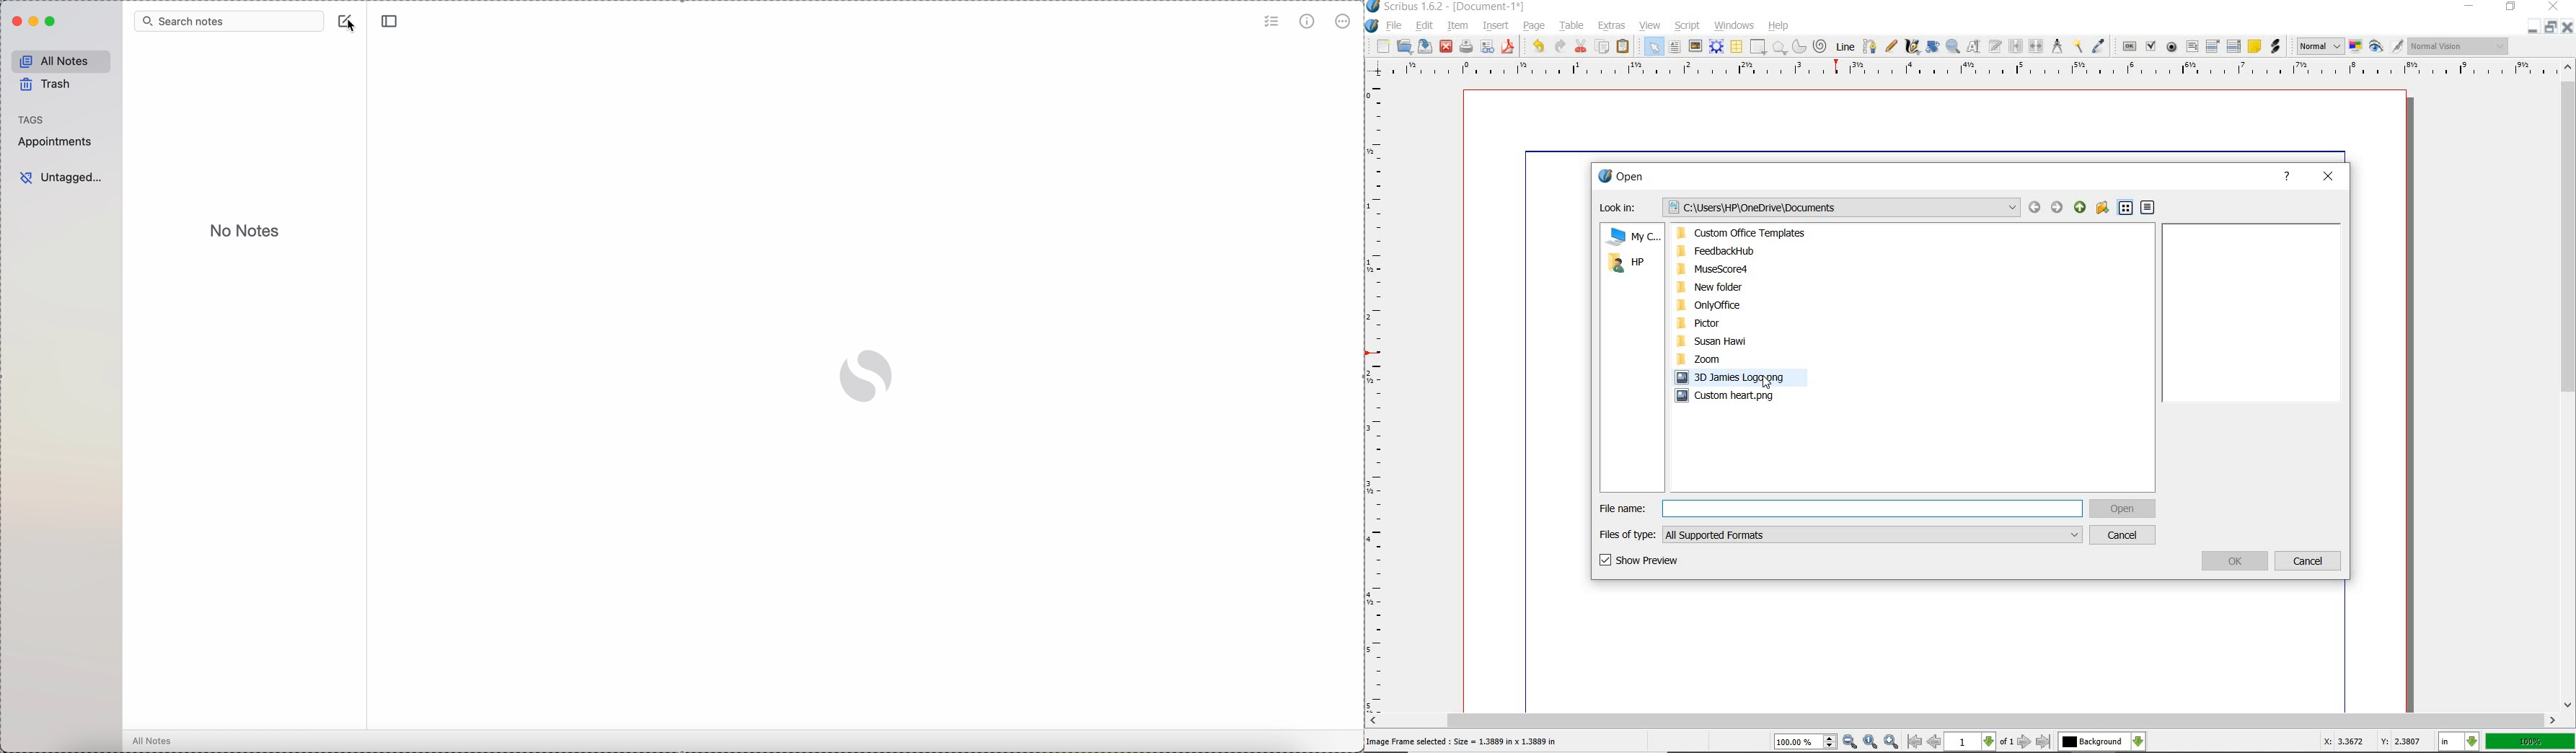  Describe the element at coordinates (1981, 743) in the screenshot. I see `1 of 1` at that location.